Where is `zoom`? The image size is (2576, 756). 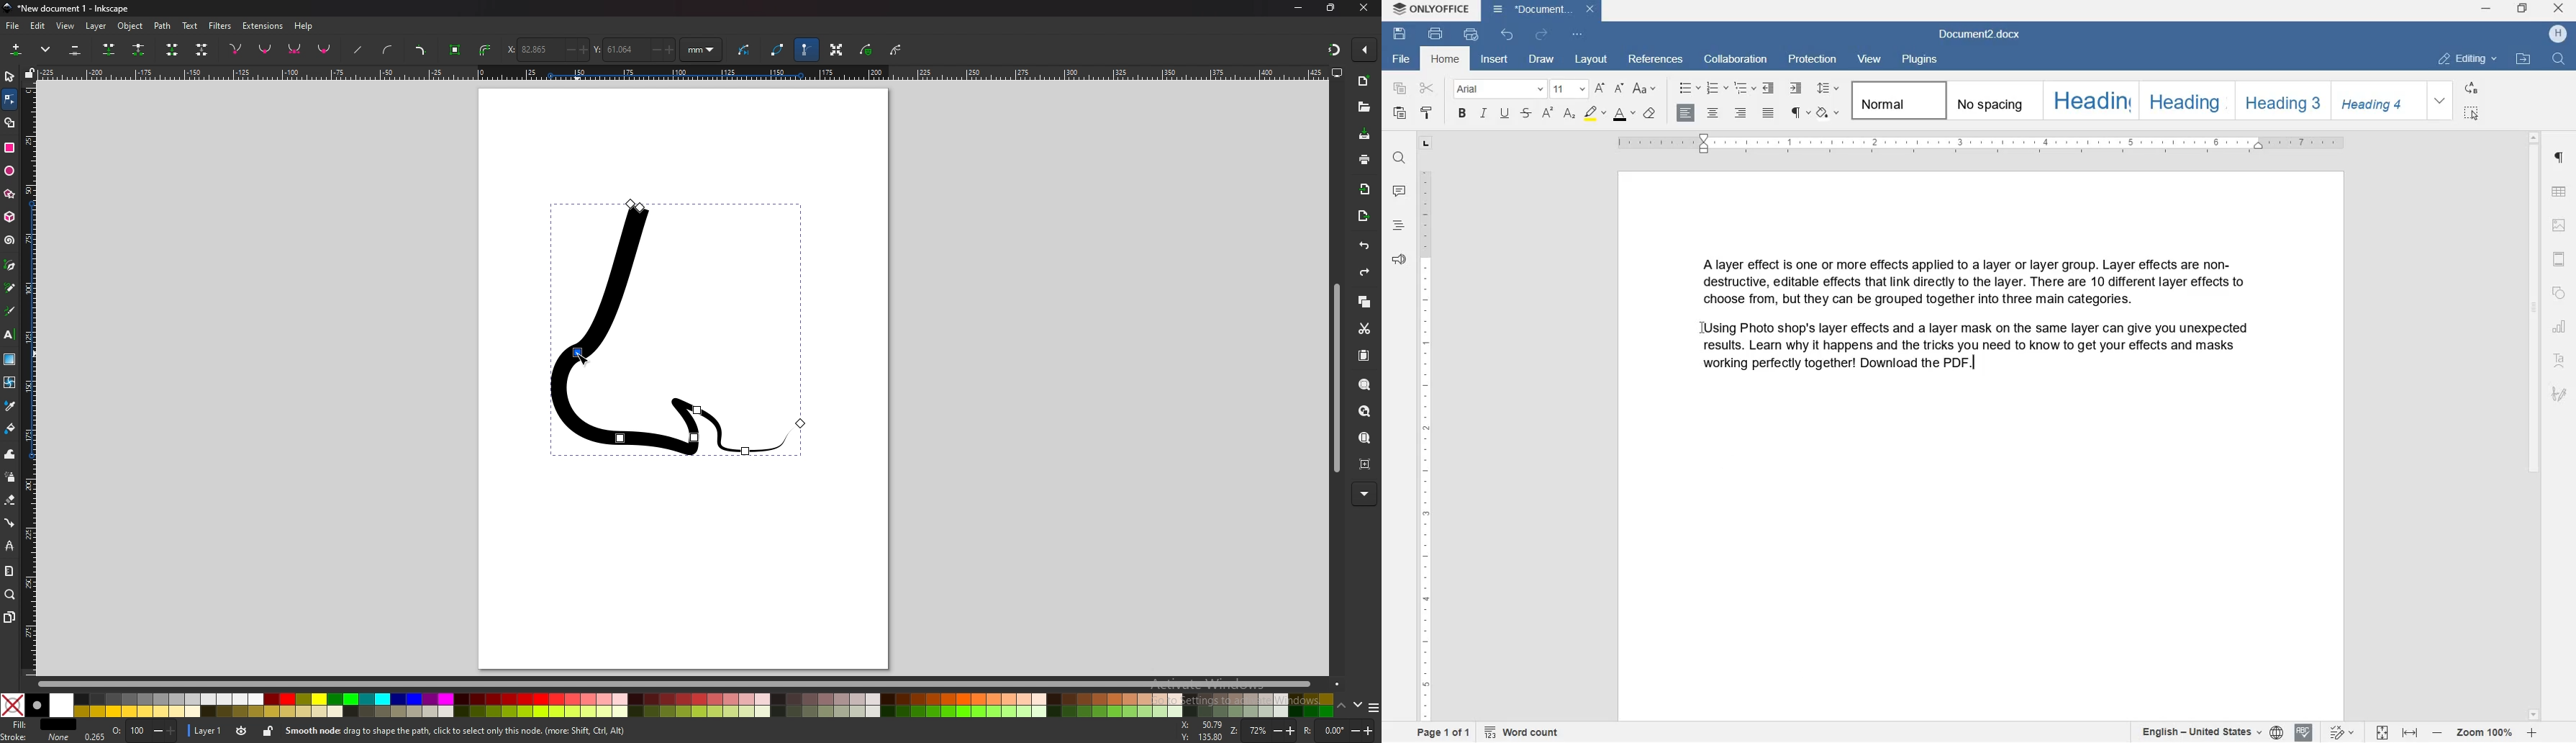 zoom is located at coordinates (1271, 732).